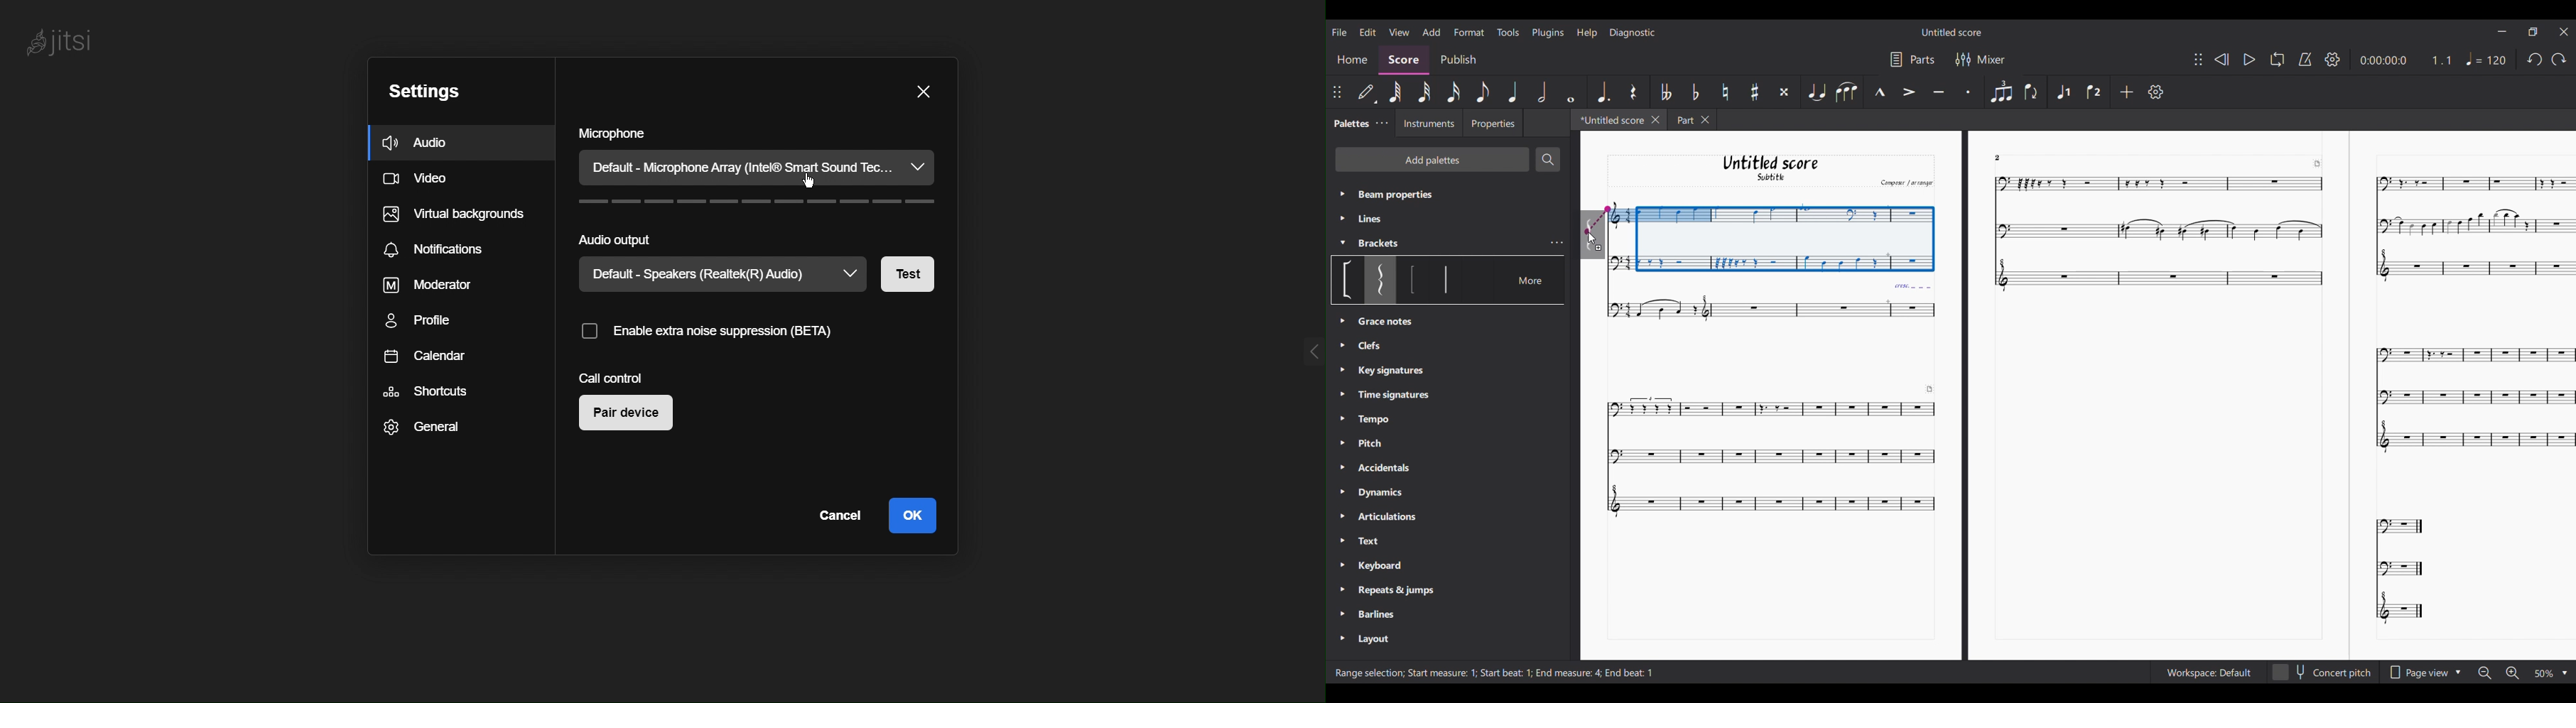 This screenshot has height=728, width=2576. I want to click on , so click(1774, 456).